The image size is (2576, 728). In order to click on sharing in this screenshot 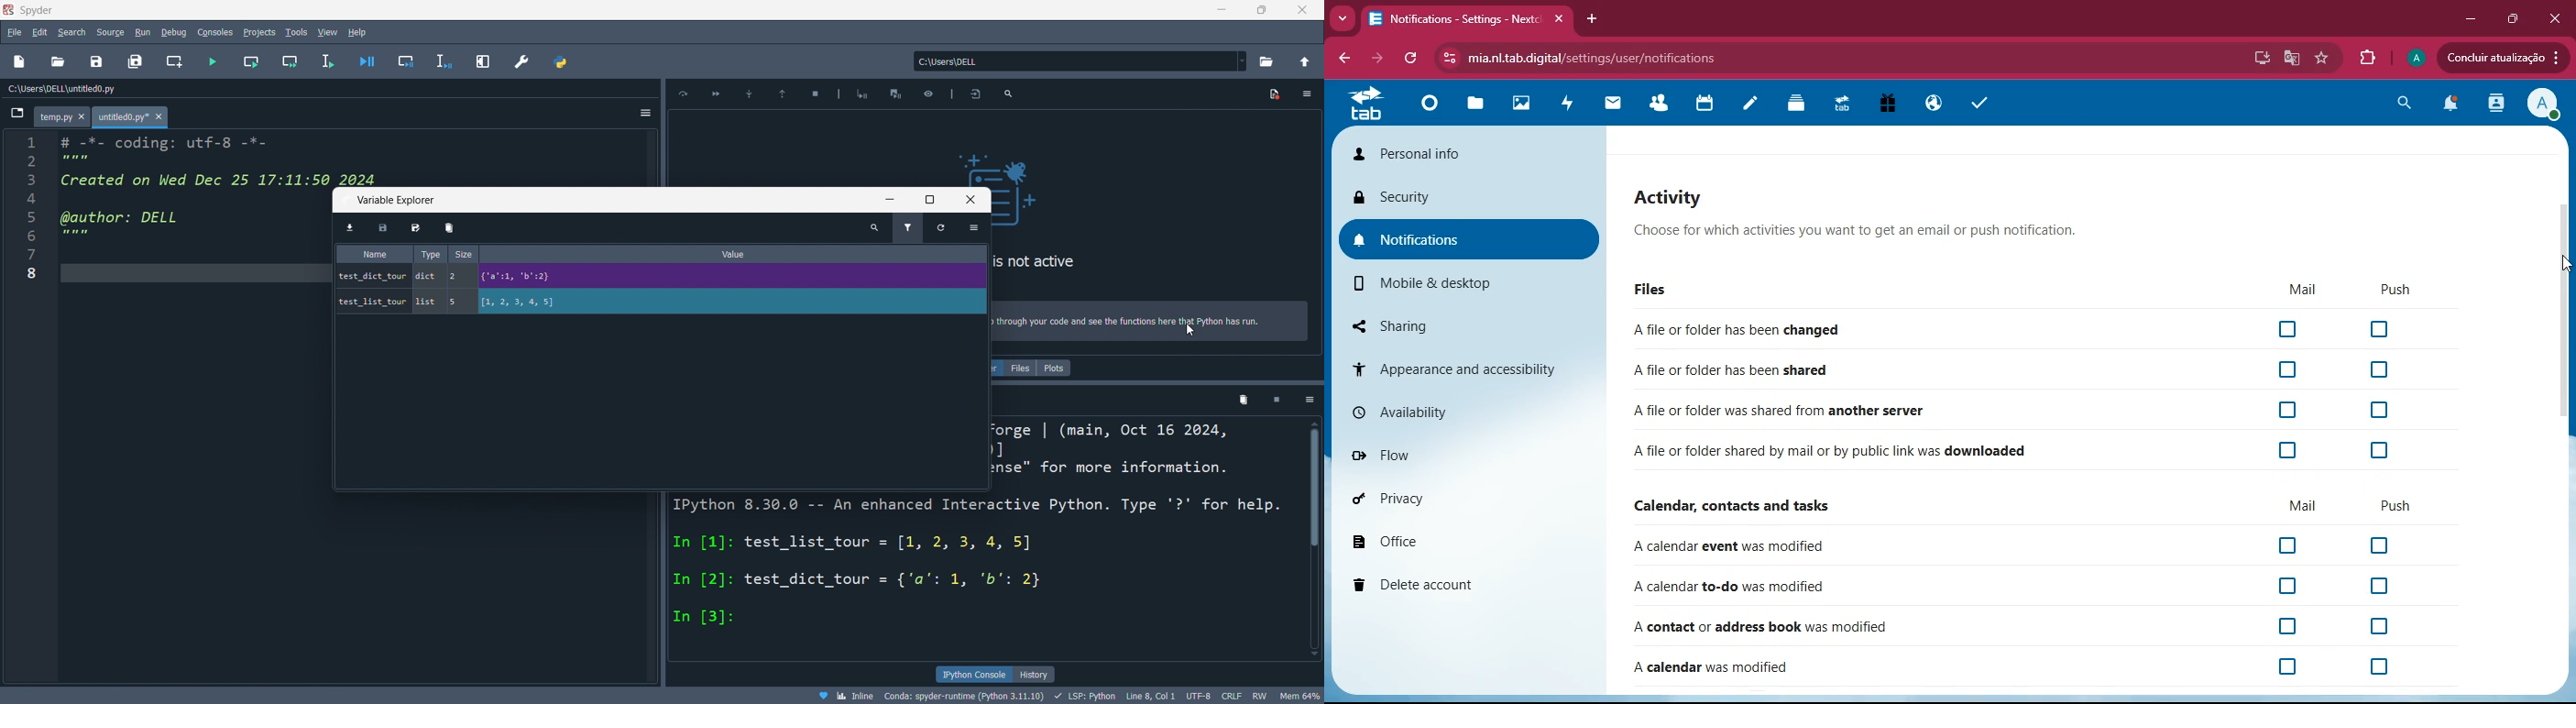, I will do `click(1459, 324)`.